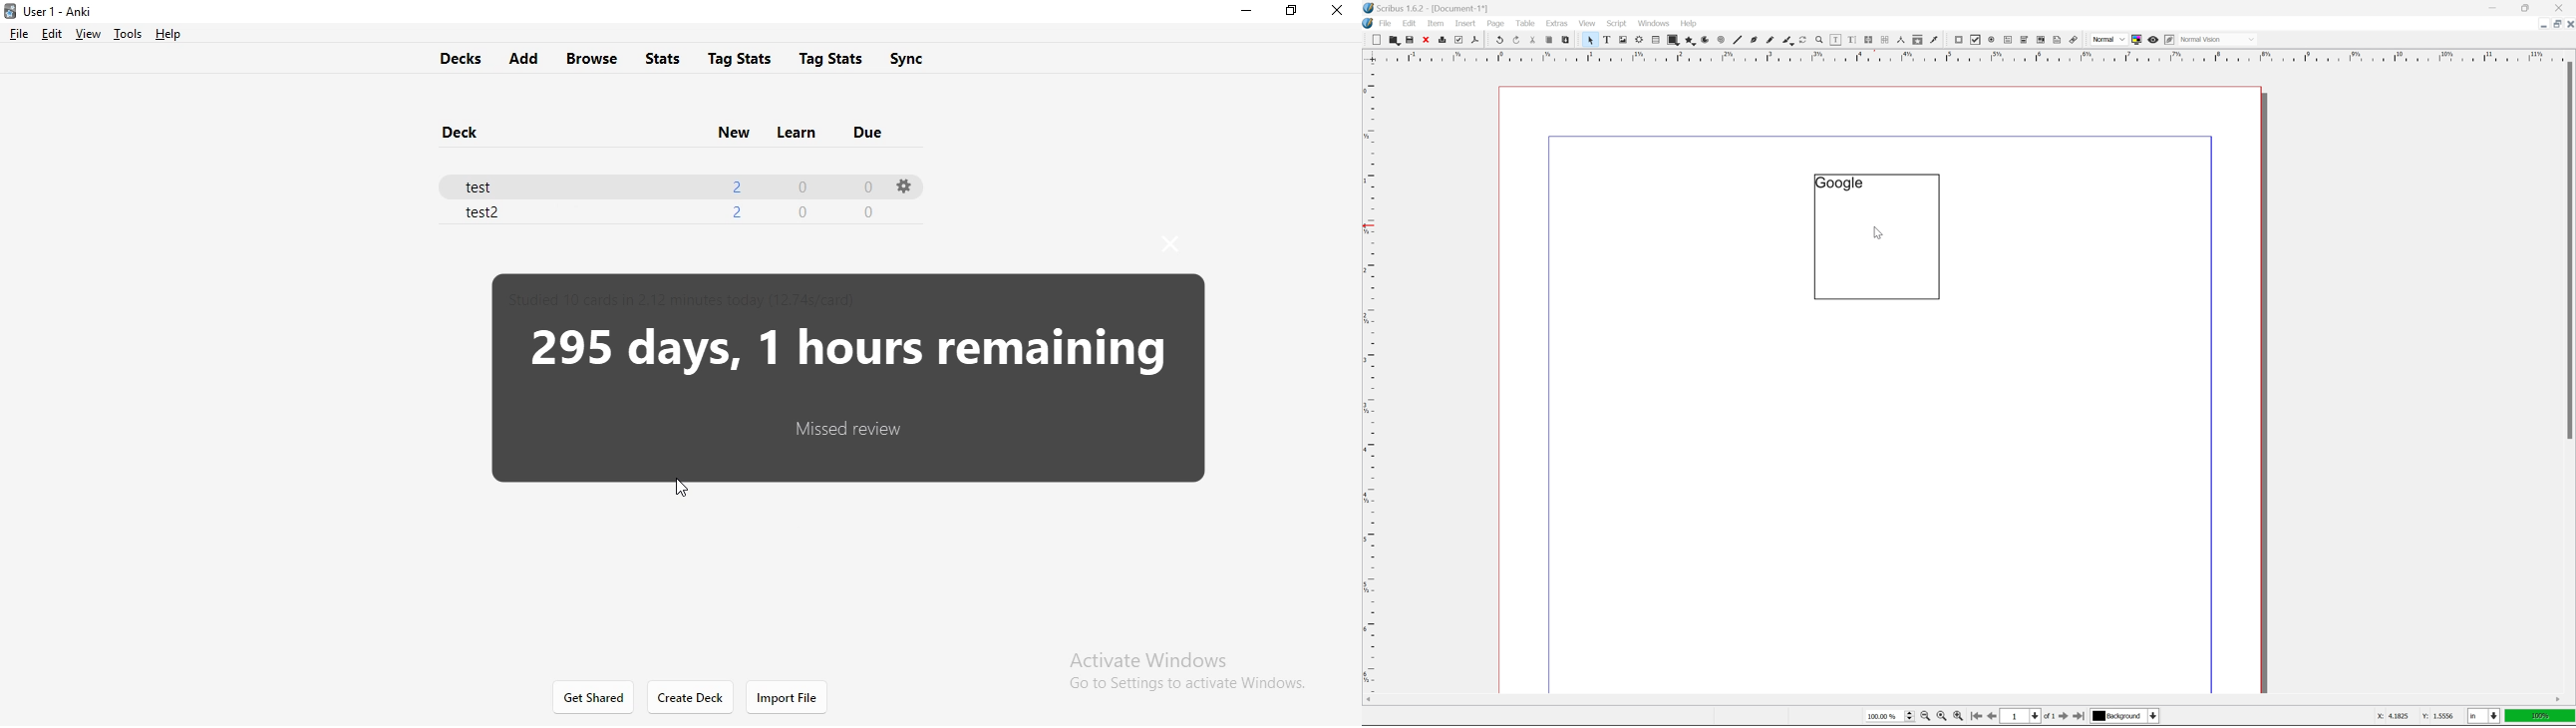 The height and width of the screenshot is (728, 2576). I want to click on preview mode, so click(2152, 39).